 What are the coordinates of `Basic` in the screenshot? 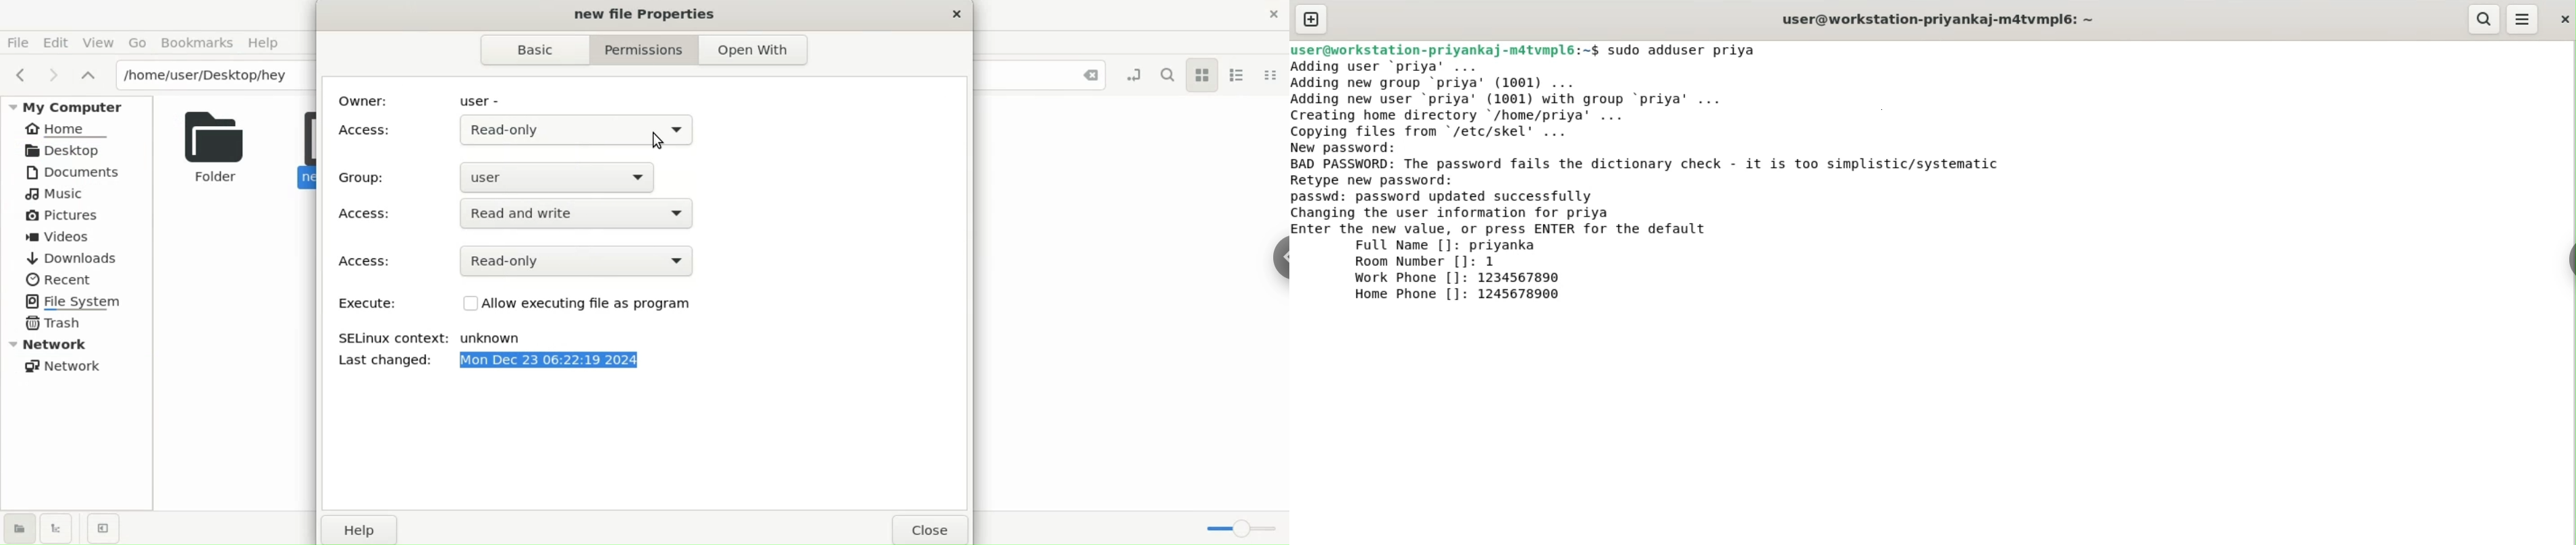 It's located at (527, 50).